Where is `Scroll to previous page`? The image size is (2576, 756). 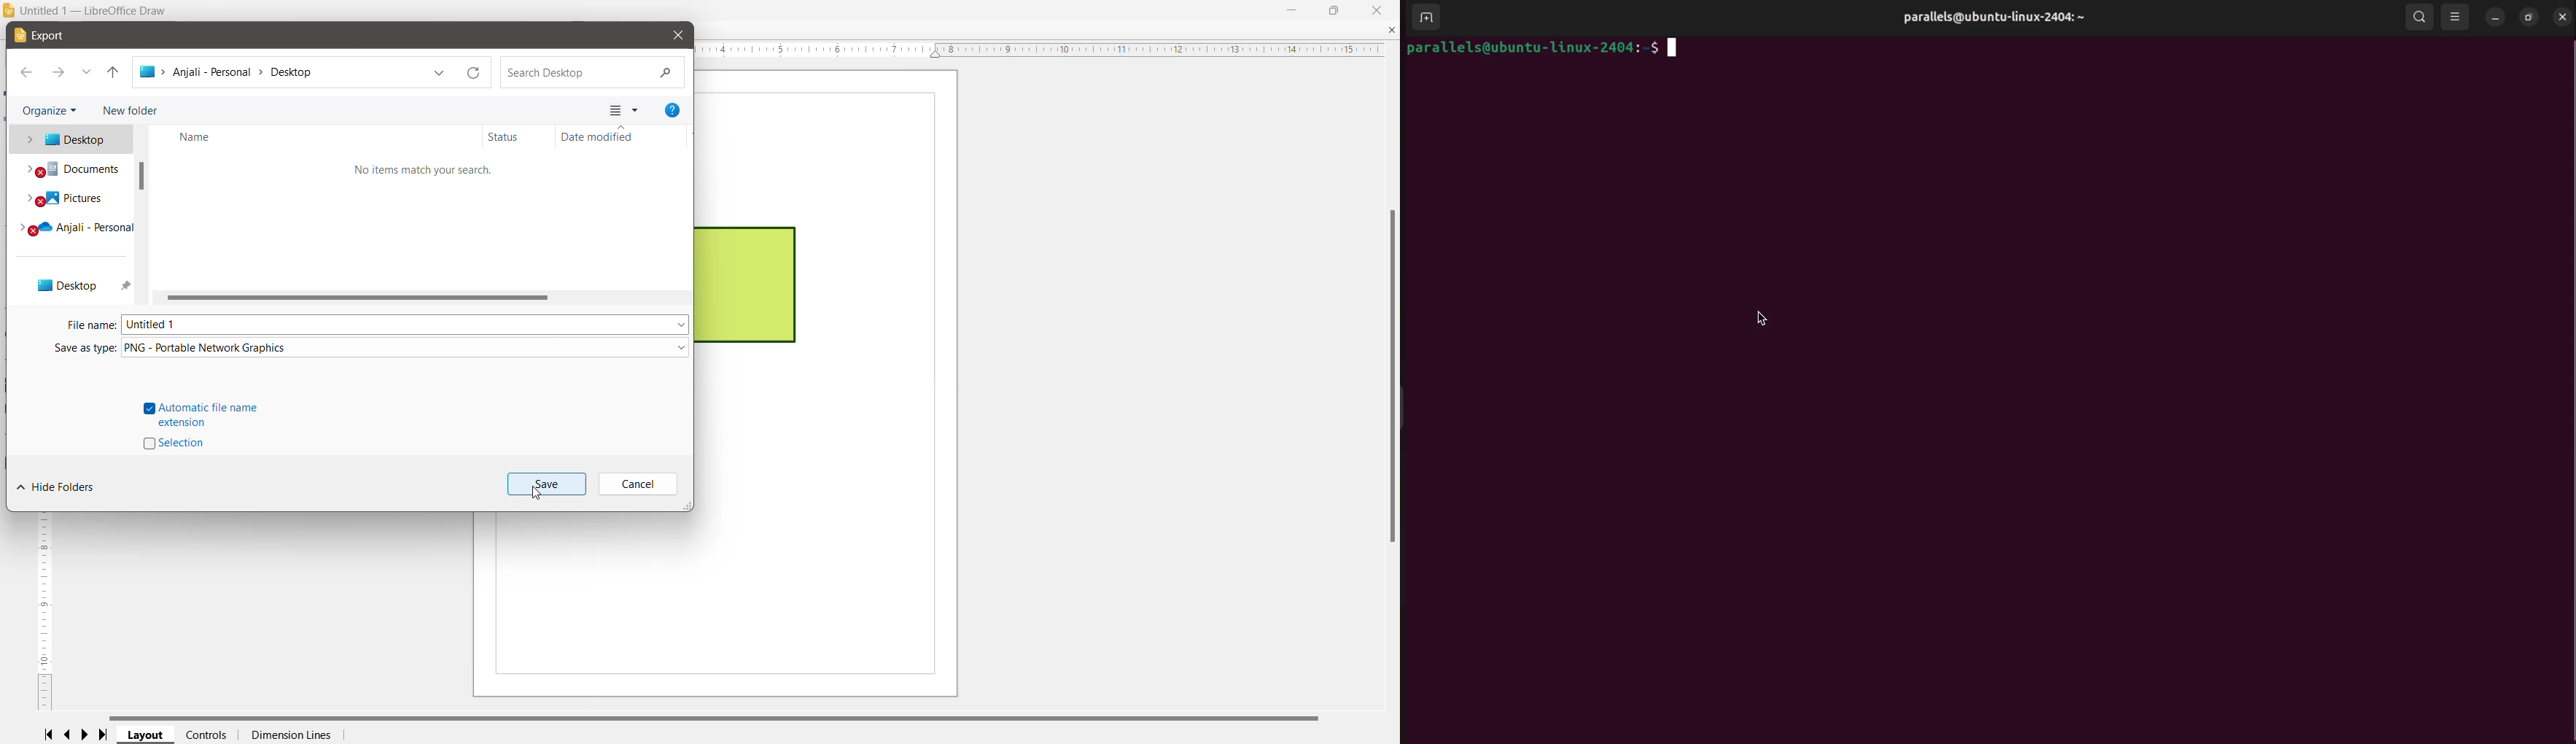
Scroll to previous page is located at coordinates (69, 735).